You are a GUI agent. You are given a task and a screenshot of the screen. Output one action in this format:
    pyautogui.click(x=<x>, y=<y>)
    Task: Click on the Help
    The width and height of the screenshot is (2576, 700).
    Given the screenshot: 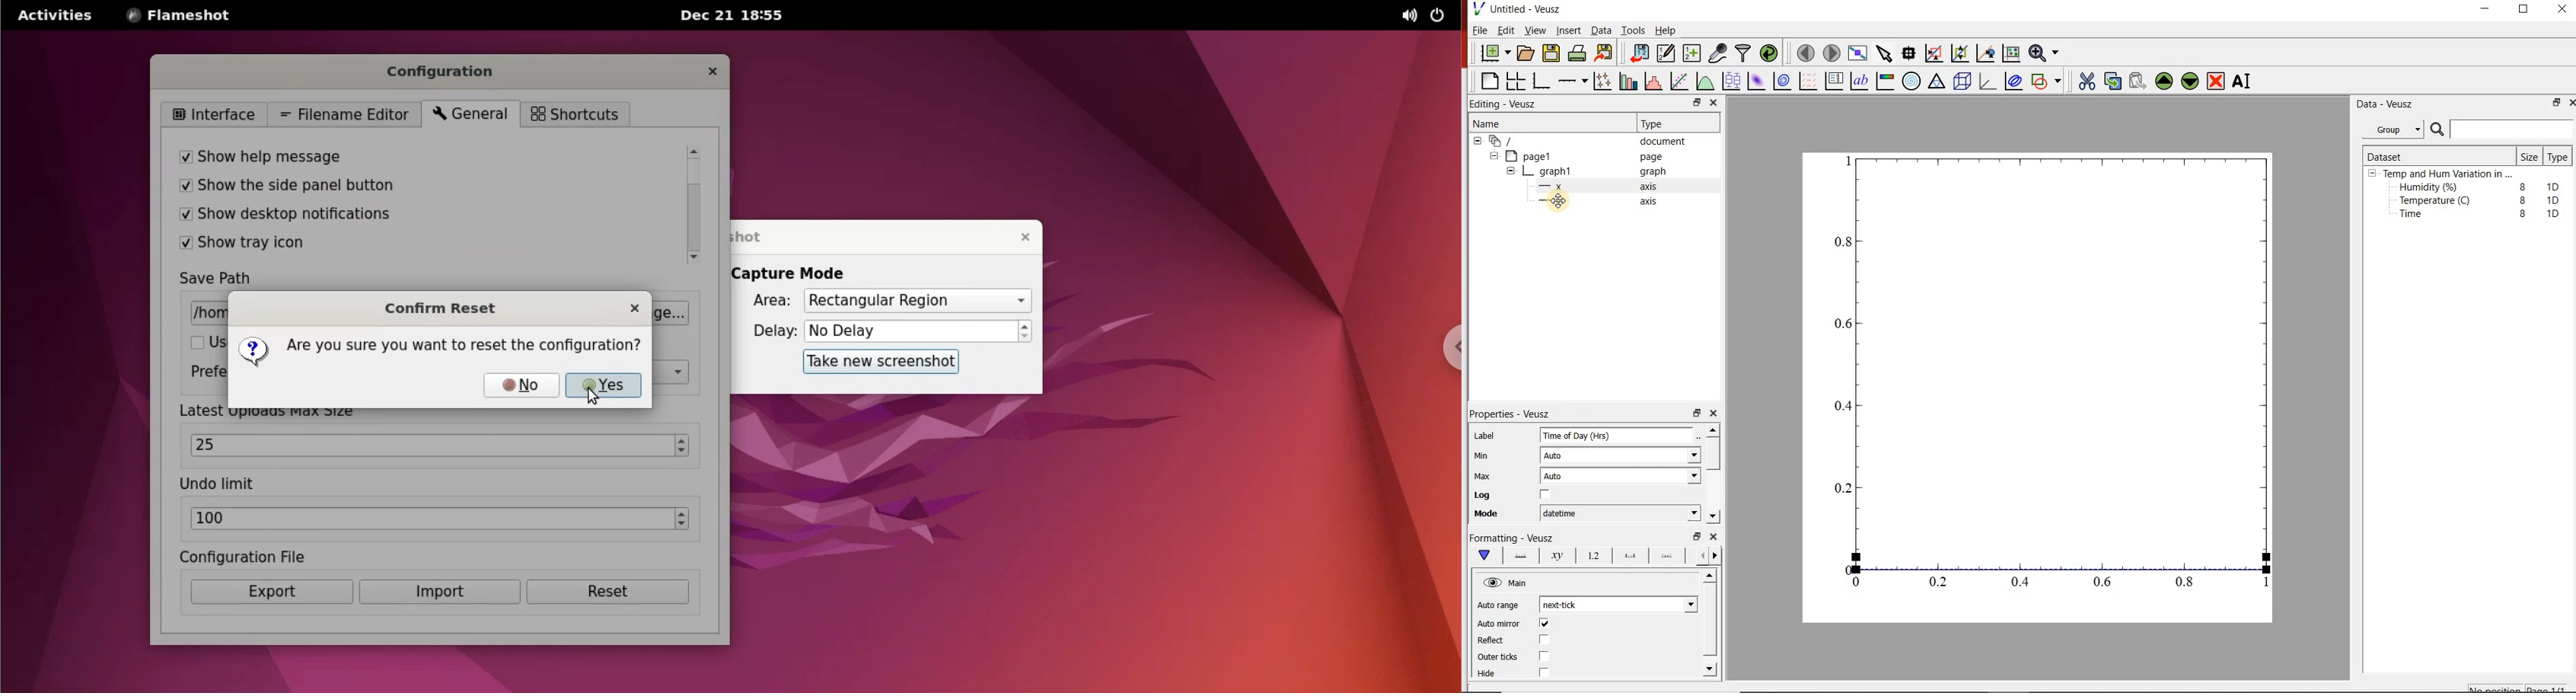 What is the action you would take?
    pyautogui.click(x=1667, y=29)
    